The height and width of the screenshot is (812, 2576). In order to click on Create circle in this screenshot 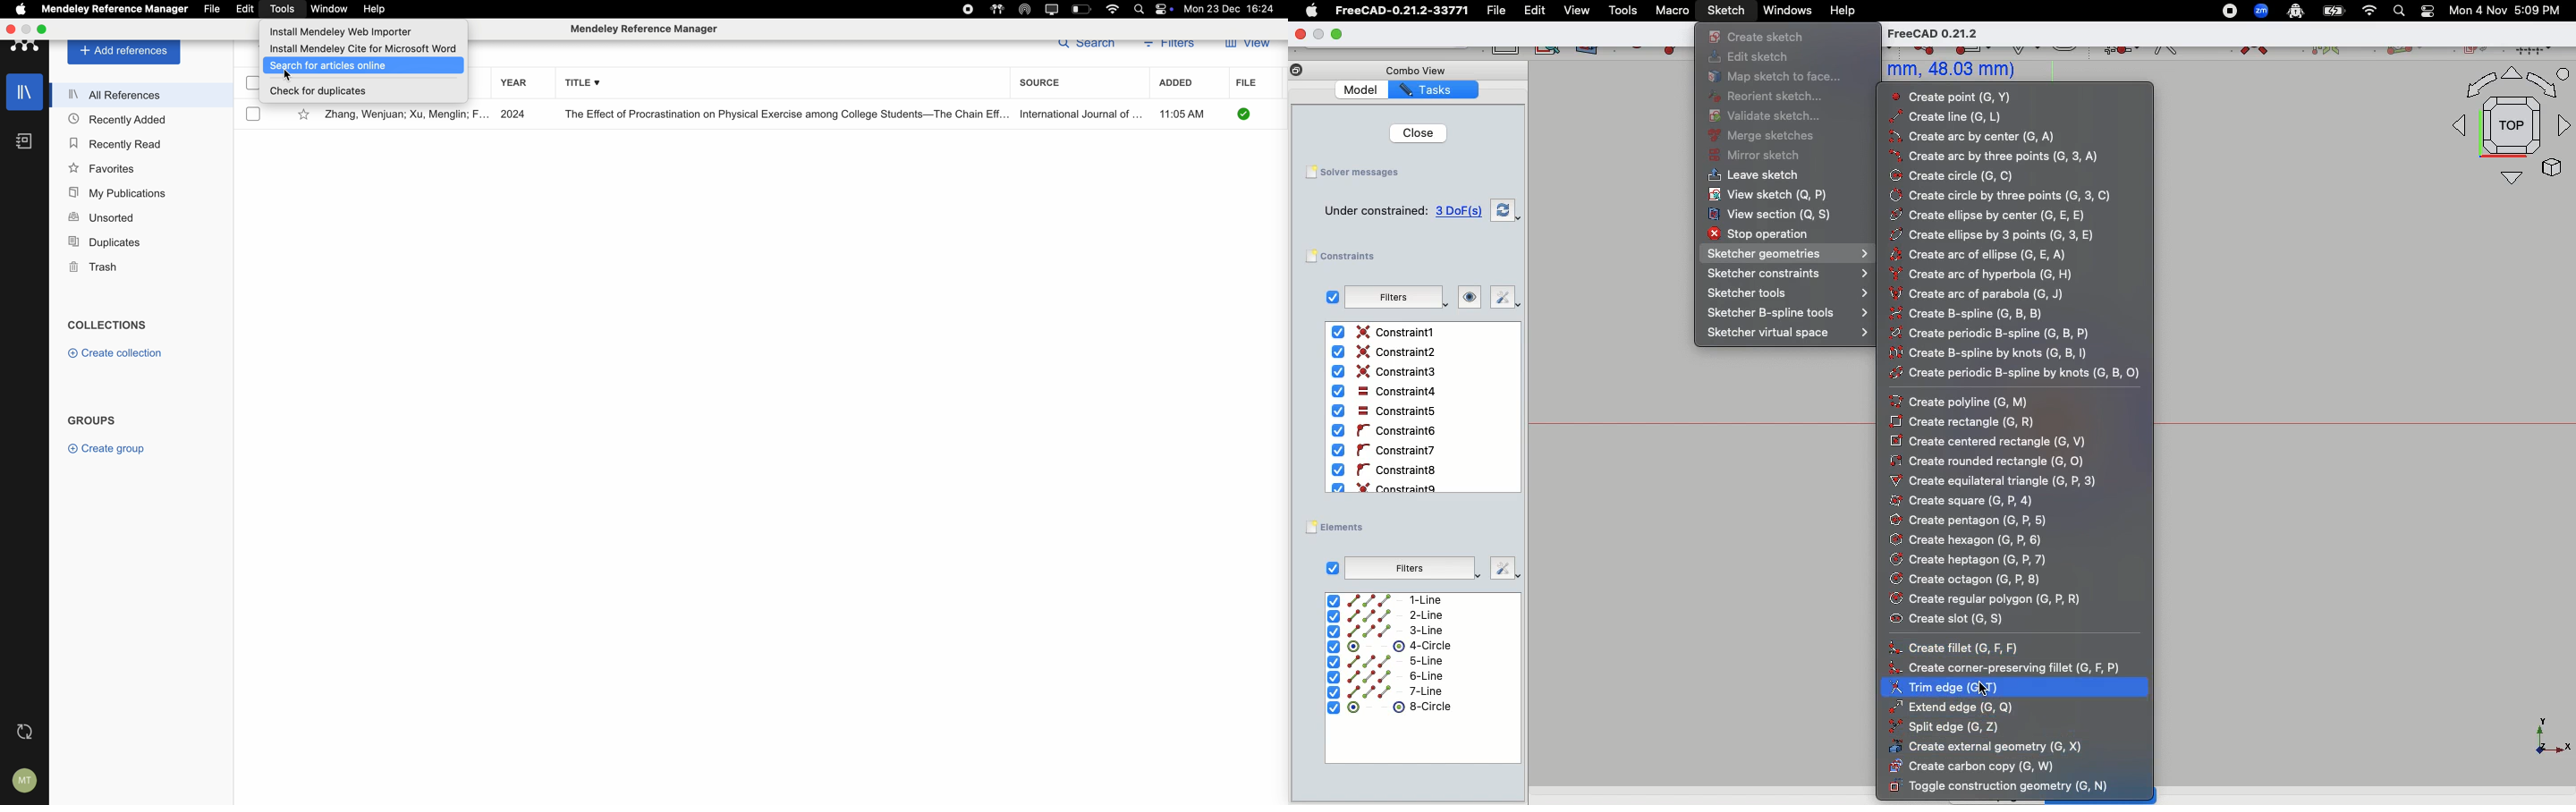, I will do `click(1952, 176)`.